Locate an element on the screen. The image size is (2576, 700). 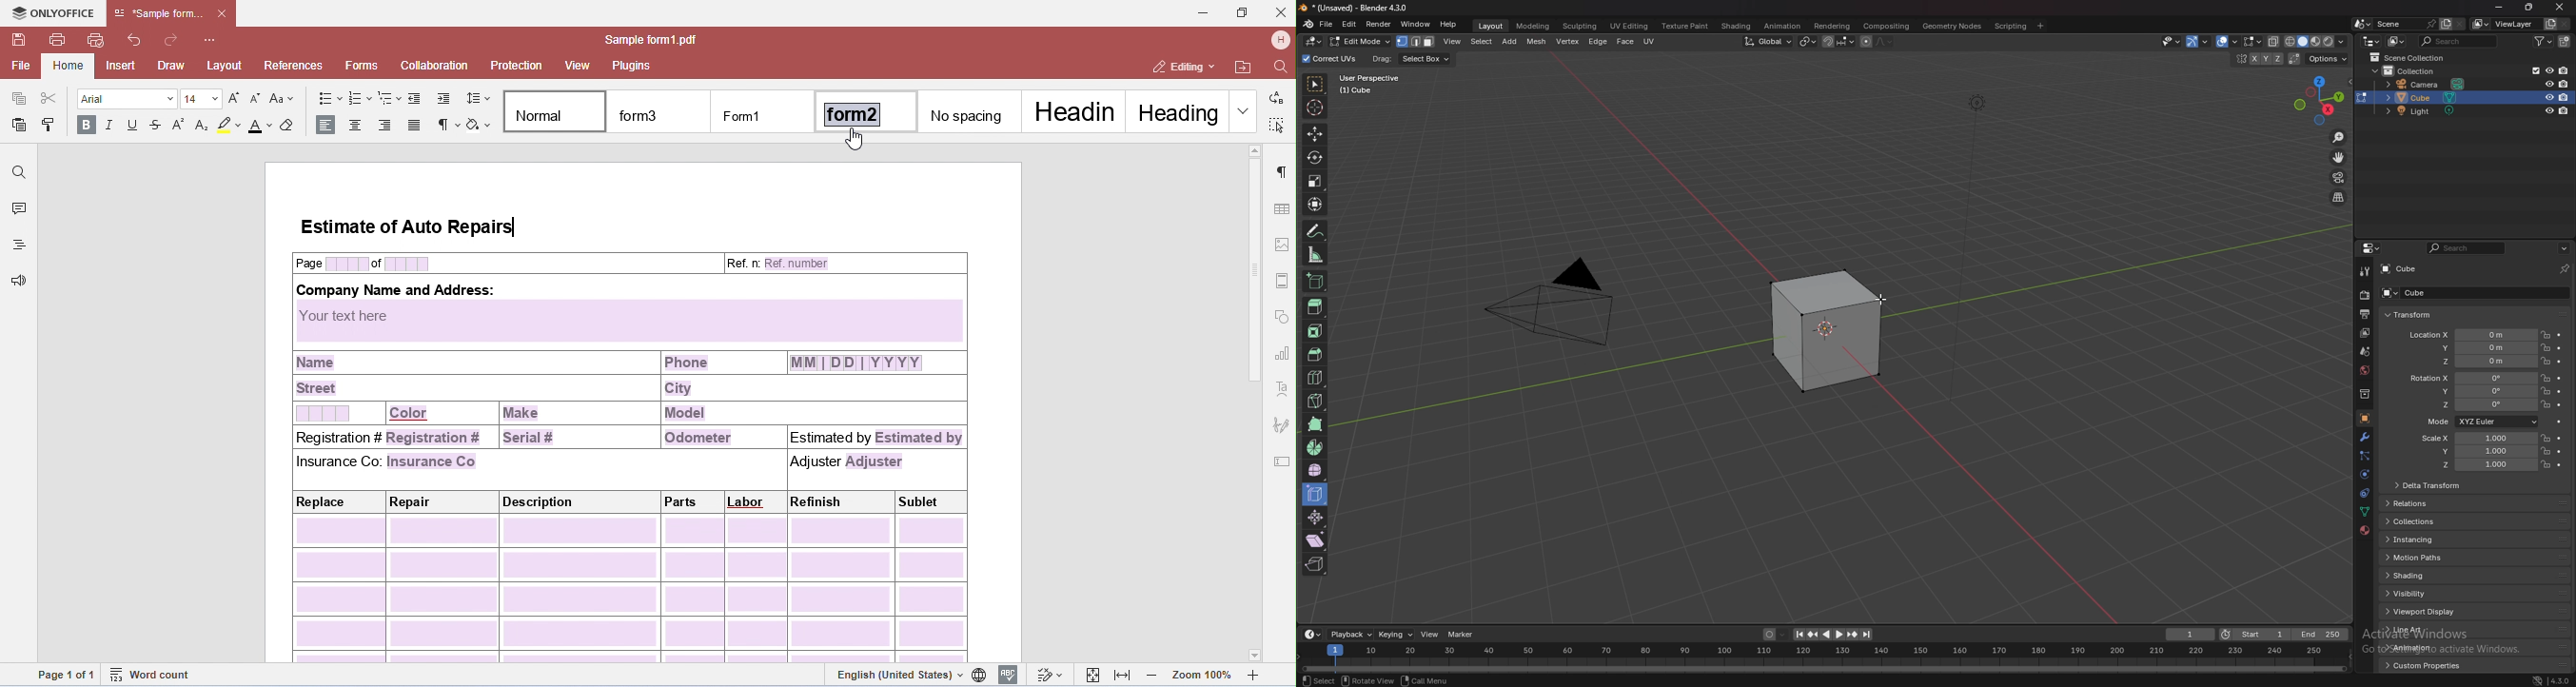
animate property is located at coordinates (2560, 349).